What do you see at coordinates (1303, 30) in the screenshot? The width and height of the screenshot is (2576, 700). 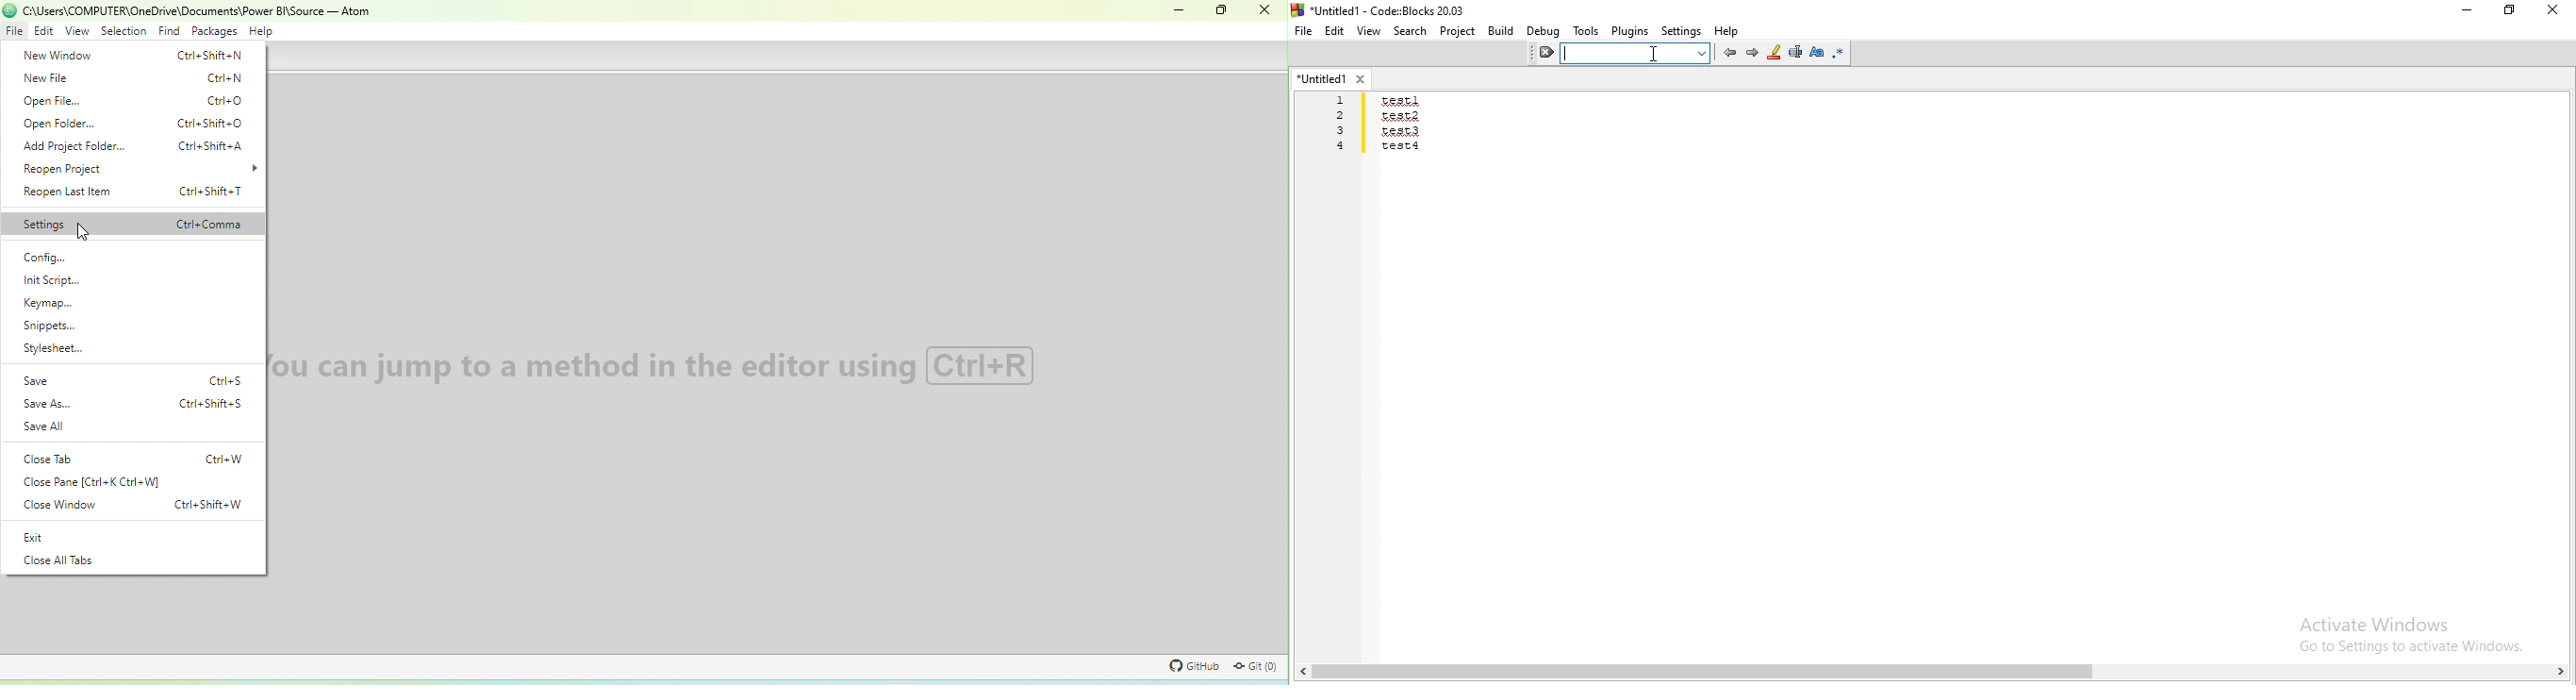 I see `File` at bounding box center [1303, 30].